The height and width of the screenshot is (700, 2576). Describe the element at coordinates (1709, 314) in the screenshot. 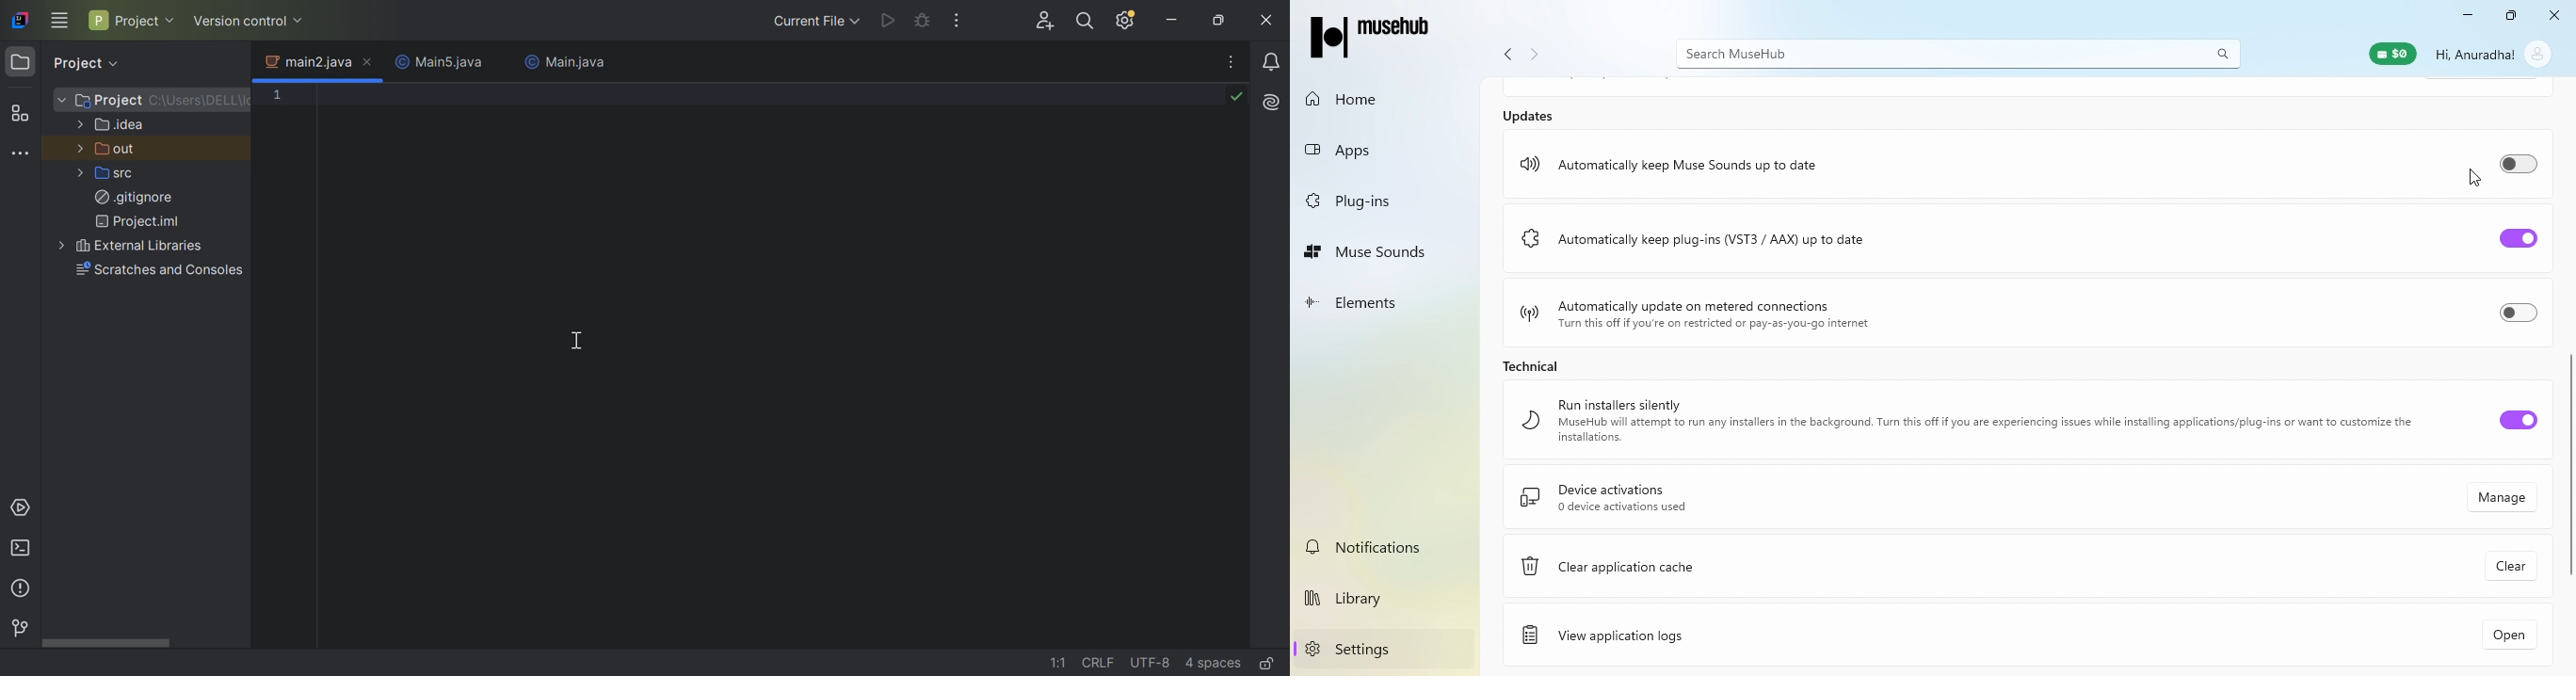

I see `Automatically update on metered connections` at that location.